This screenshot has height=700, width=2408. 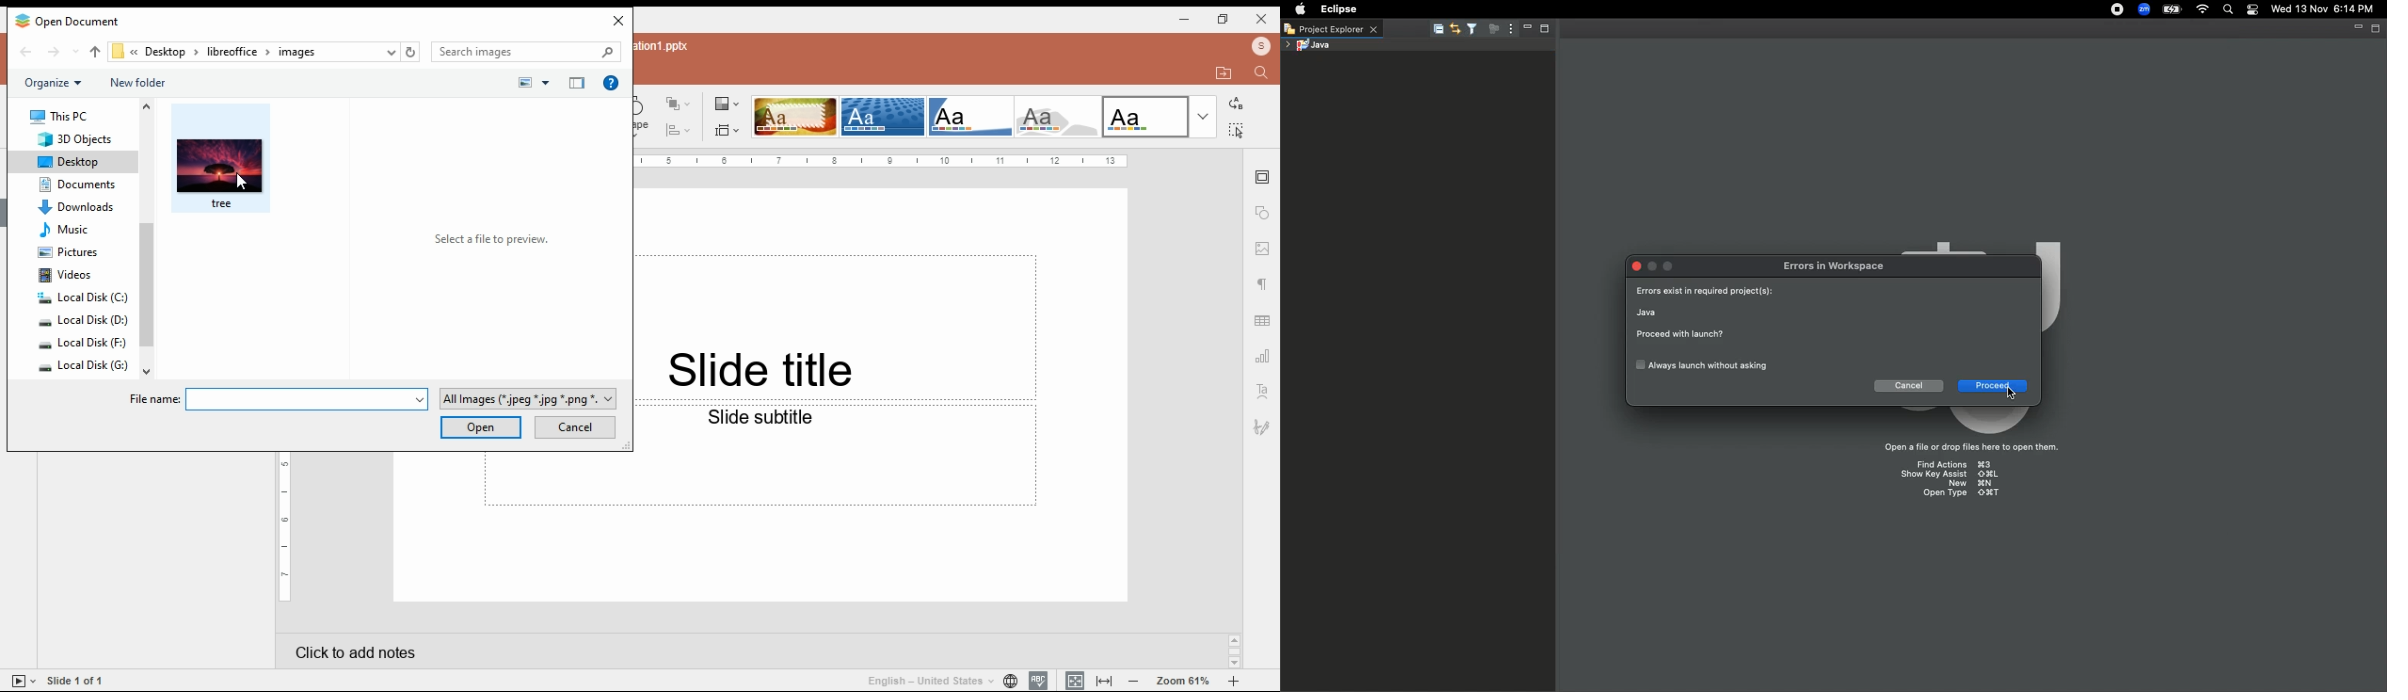 What do you see at coordinates (85, 321) in the screenshot?
I see `system drive 2` at bounding box center [85, 321].